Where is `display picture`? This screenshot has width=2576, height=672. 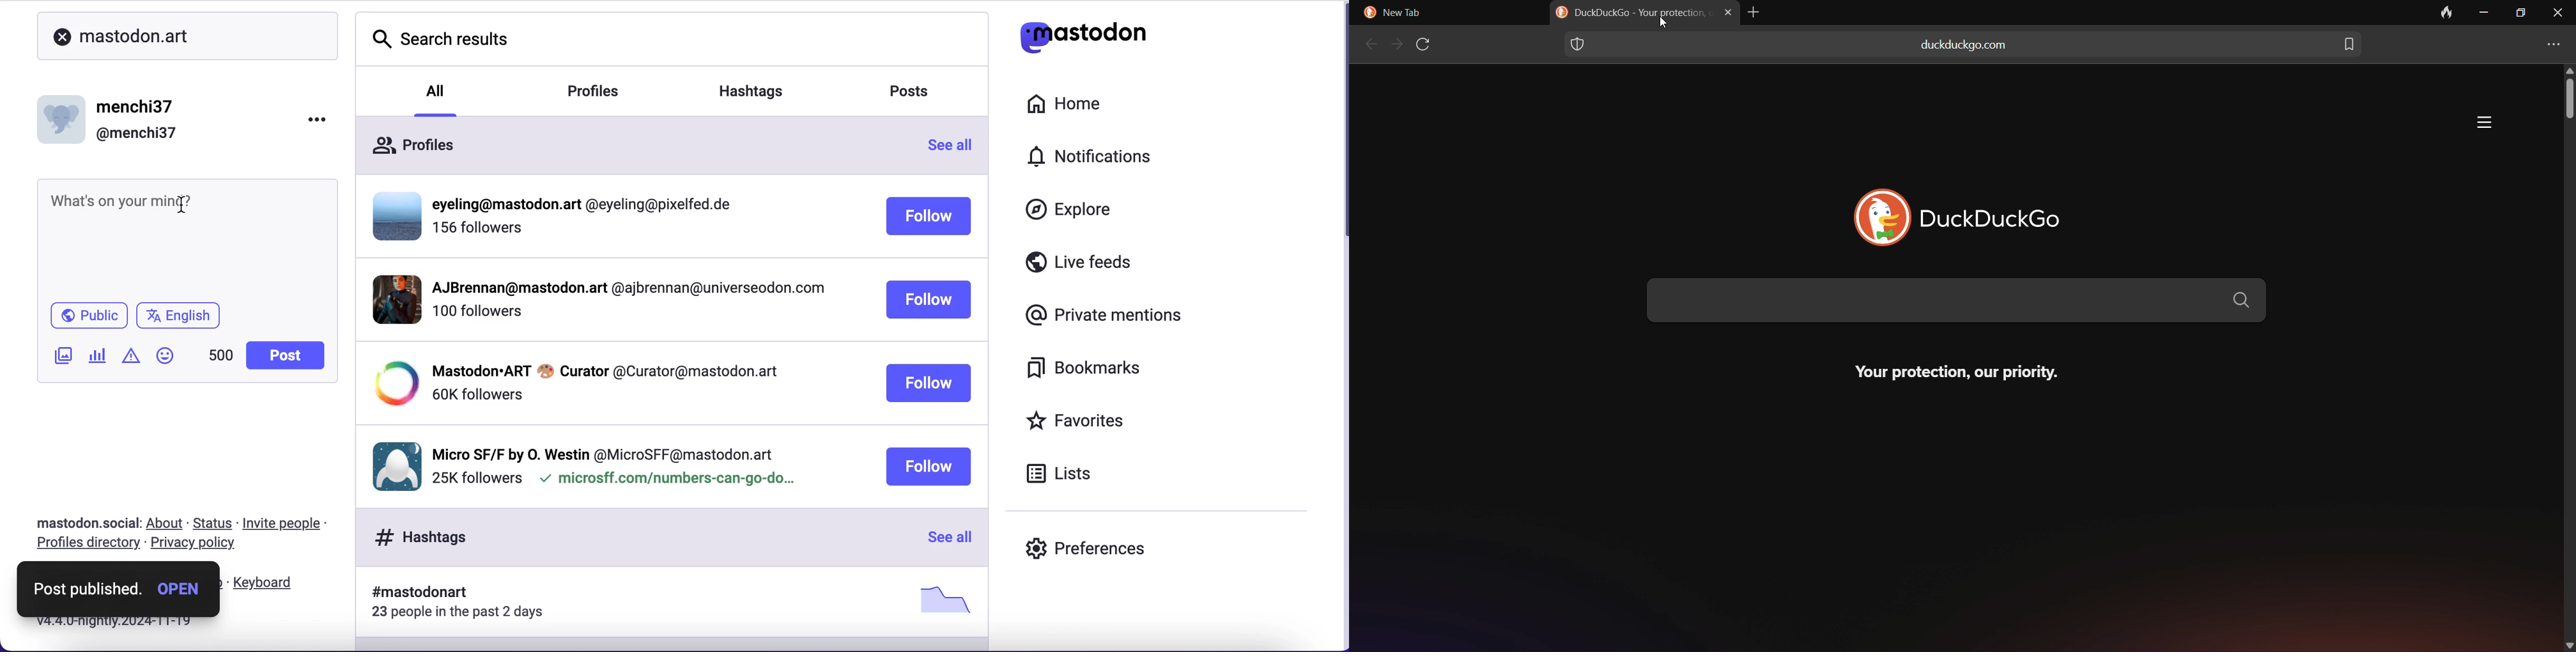
display picture is located at coordinates (388, 299).